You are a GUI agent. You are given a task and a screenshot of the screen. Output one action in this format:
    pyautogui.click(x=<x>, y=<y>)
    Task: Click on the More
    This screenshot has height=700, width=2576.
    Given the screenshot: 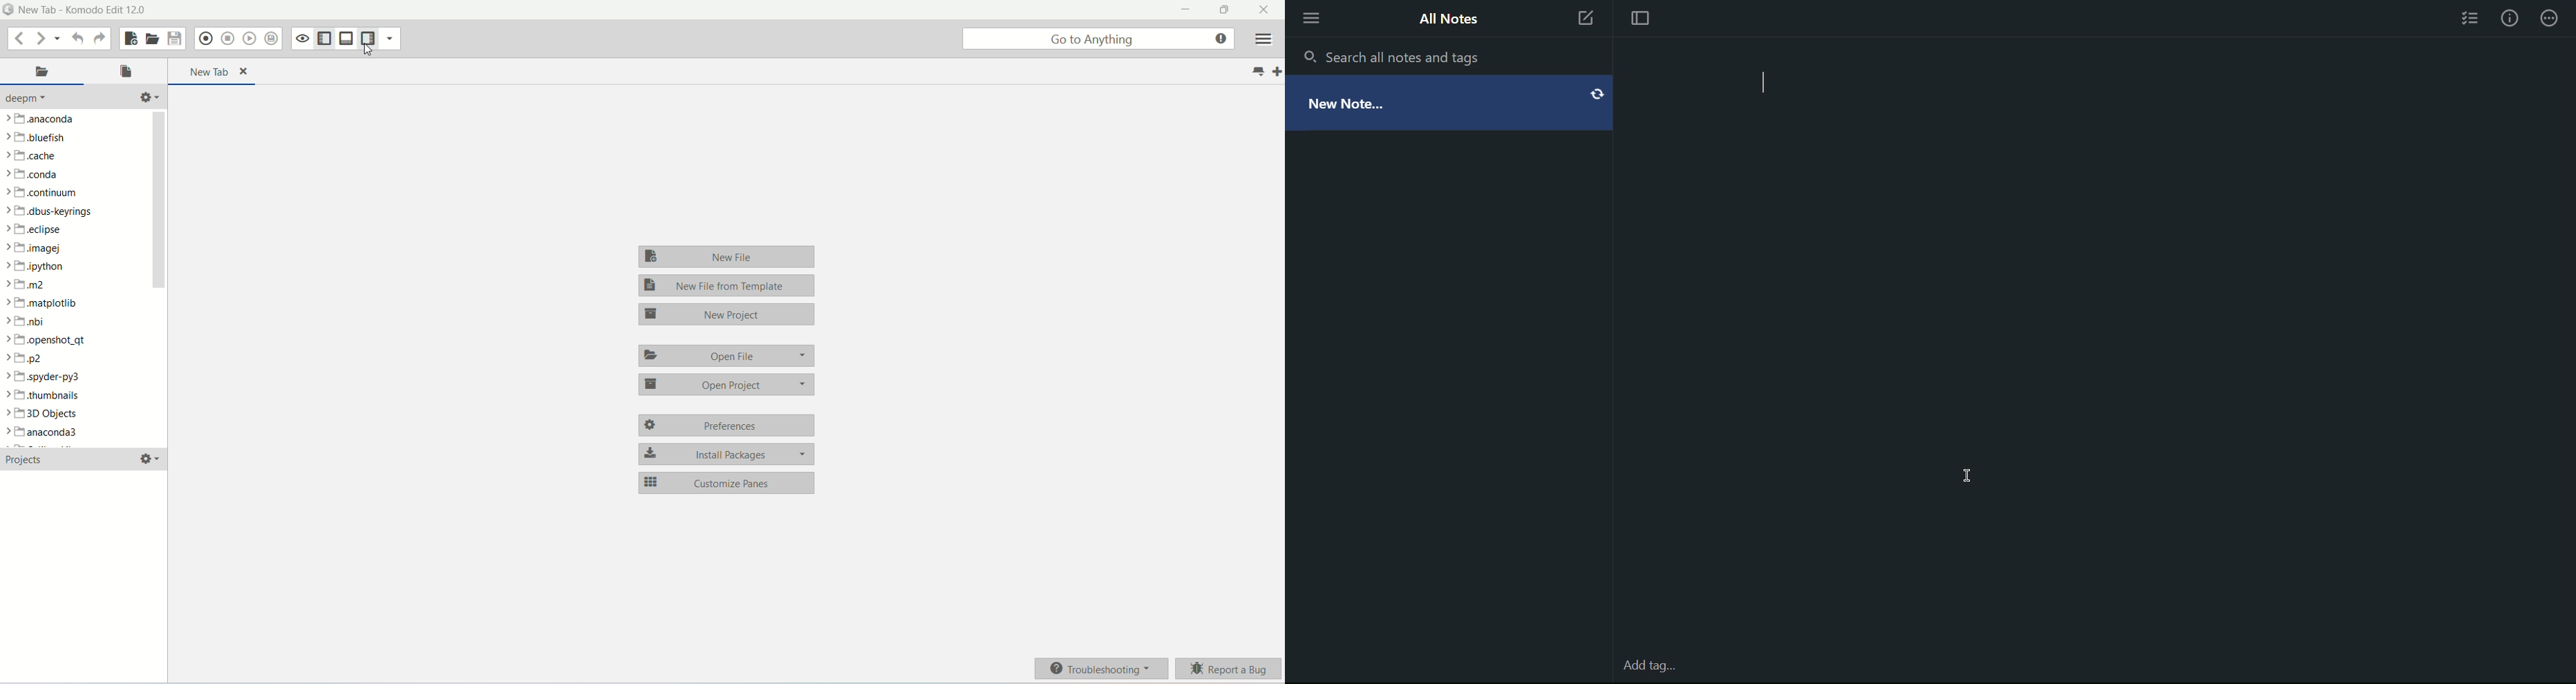 What is the action you would take?
    pyautogui.click(x=1310, y=18)
    